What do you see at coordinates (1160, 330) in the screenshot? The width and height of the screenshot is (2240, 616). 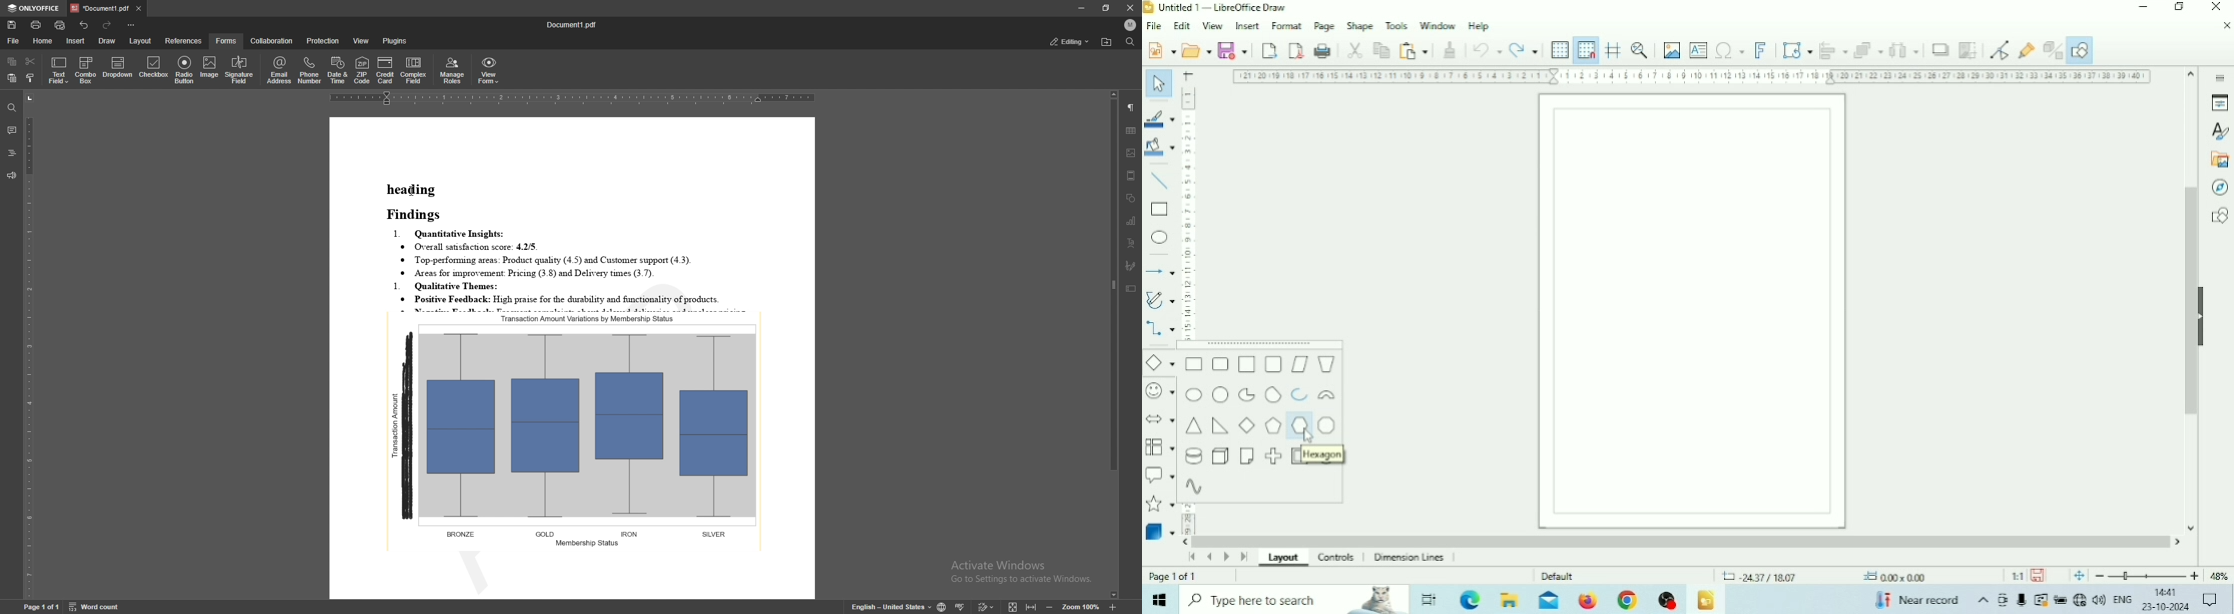 I see `Connectors` at bounding box center [1160, 330].